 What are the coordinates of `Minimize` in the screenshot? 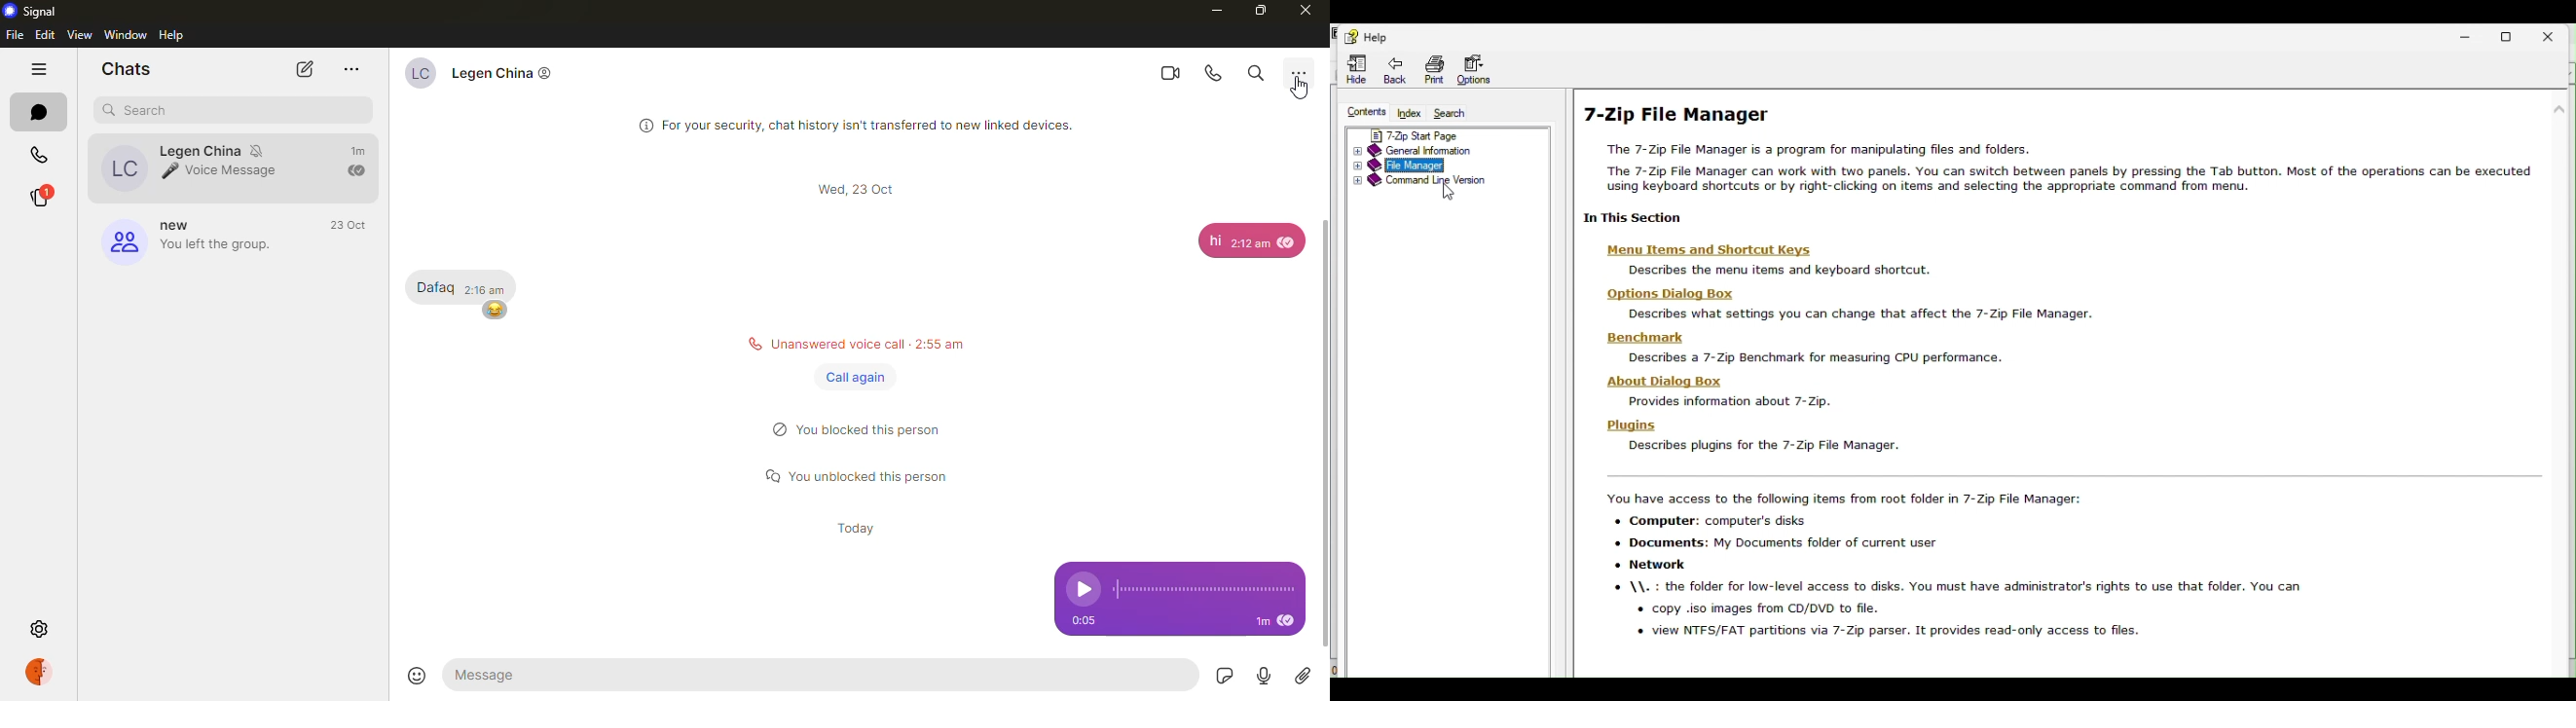 It's located at (2469, 36).